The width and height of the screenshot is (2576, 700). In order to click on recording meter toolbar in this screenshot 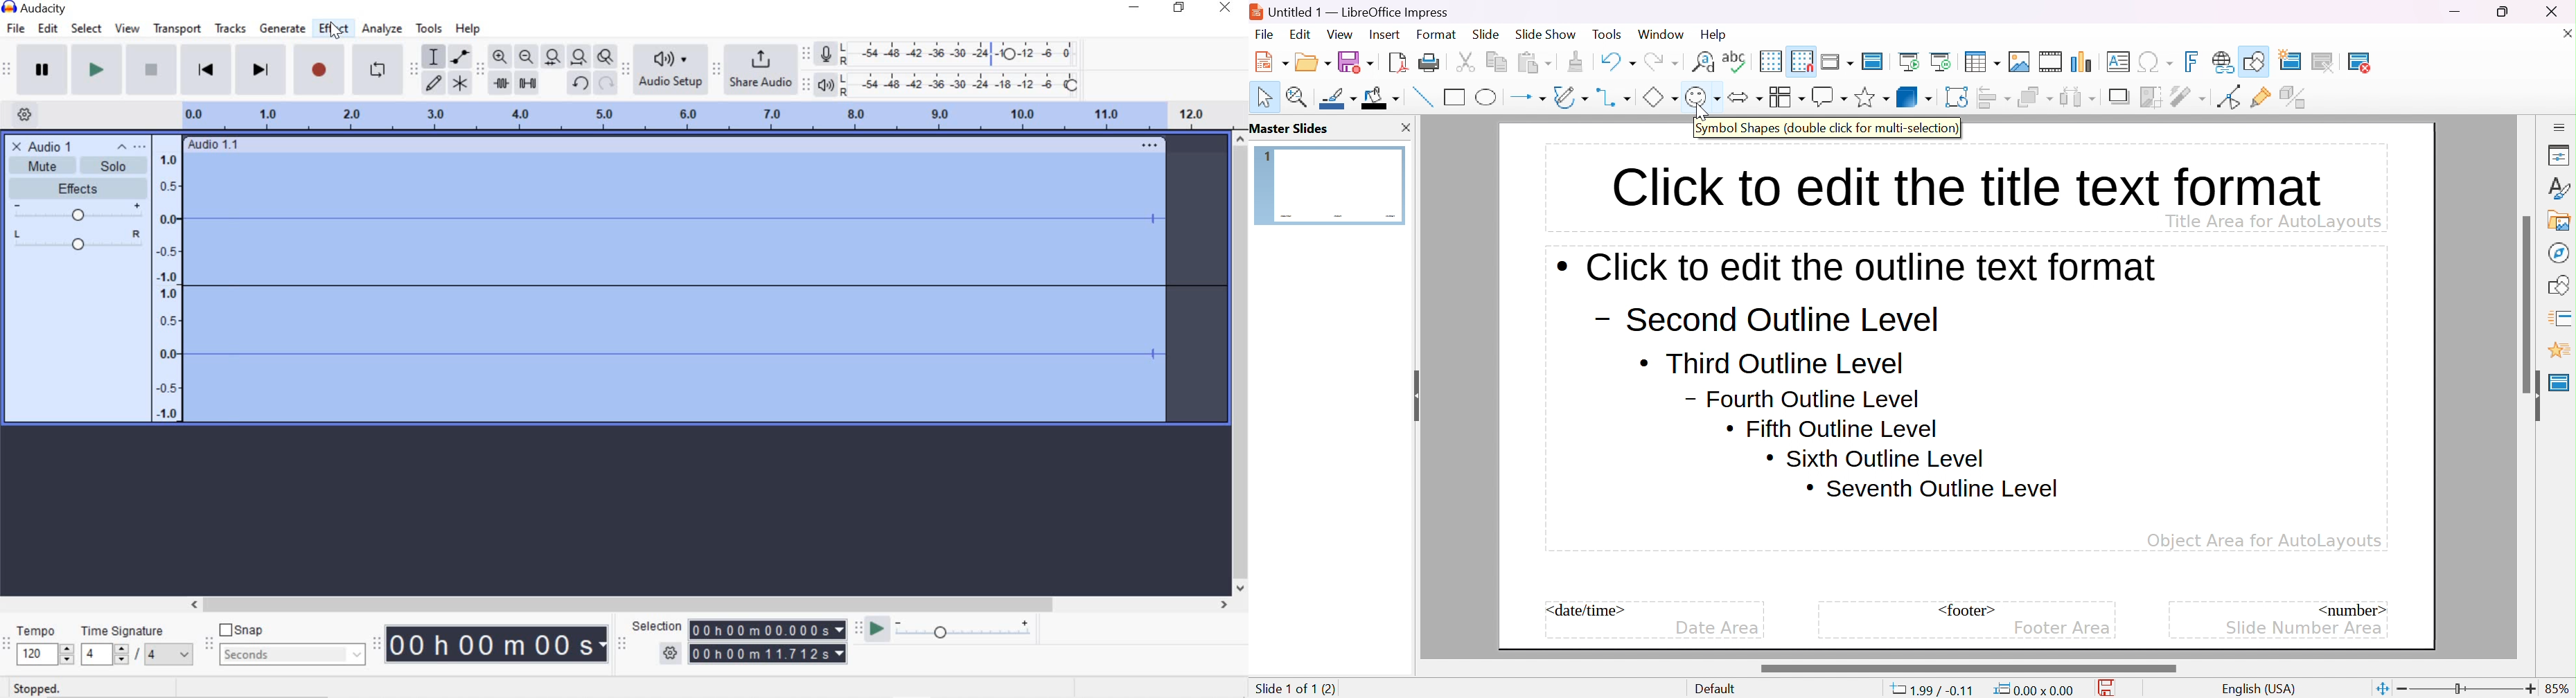, I will do `click(808, 52)`.